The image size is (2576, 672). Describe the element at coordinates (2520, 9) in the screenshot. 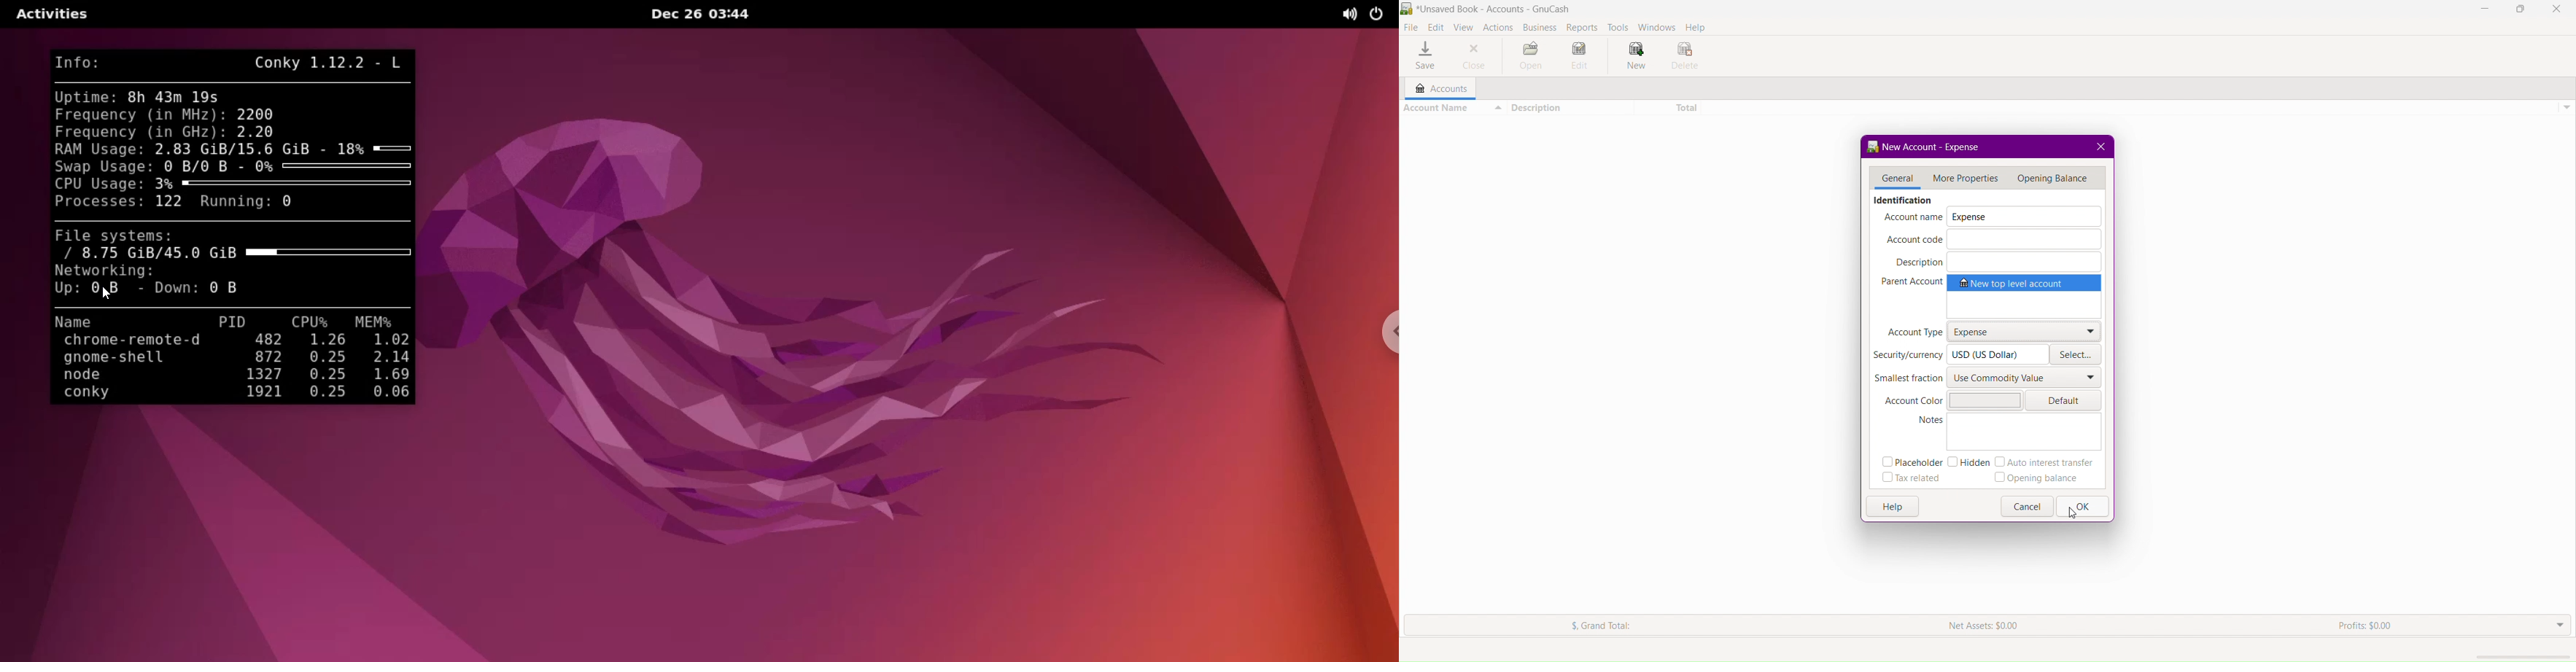

I see `Maximize` at that location.